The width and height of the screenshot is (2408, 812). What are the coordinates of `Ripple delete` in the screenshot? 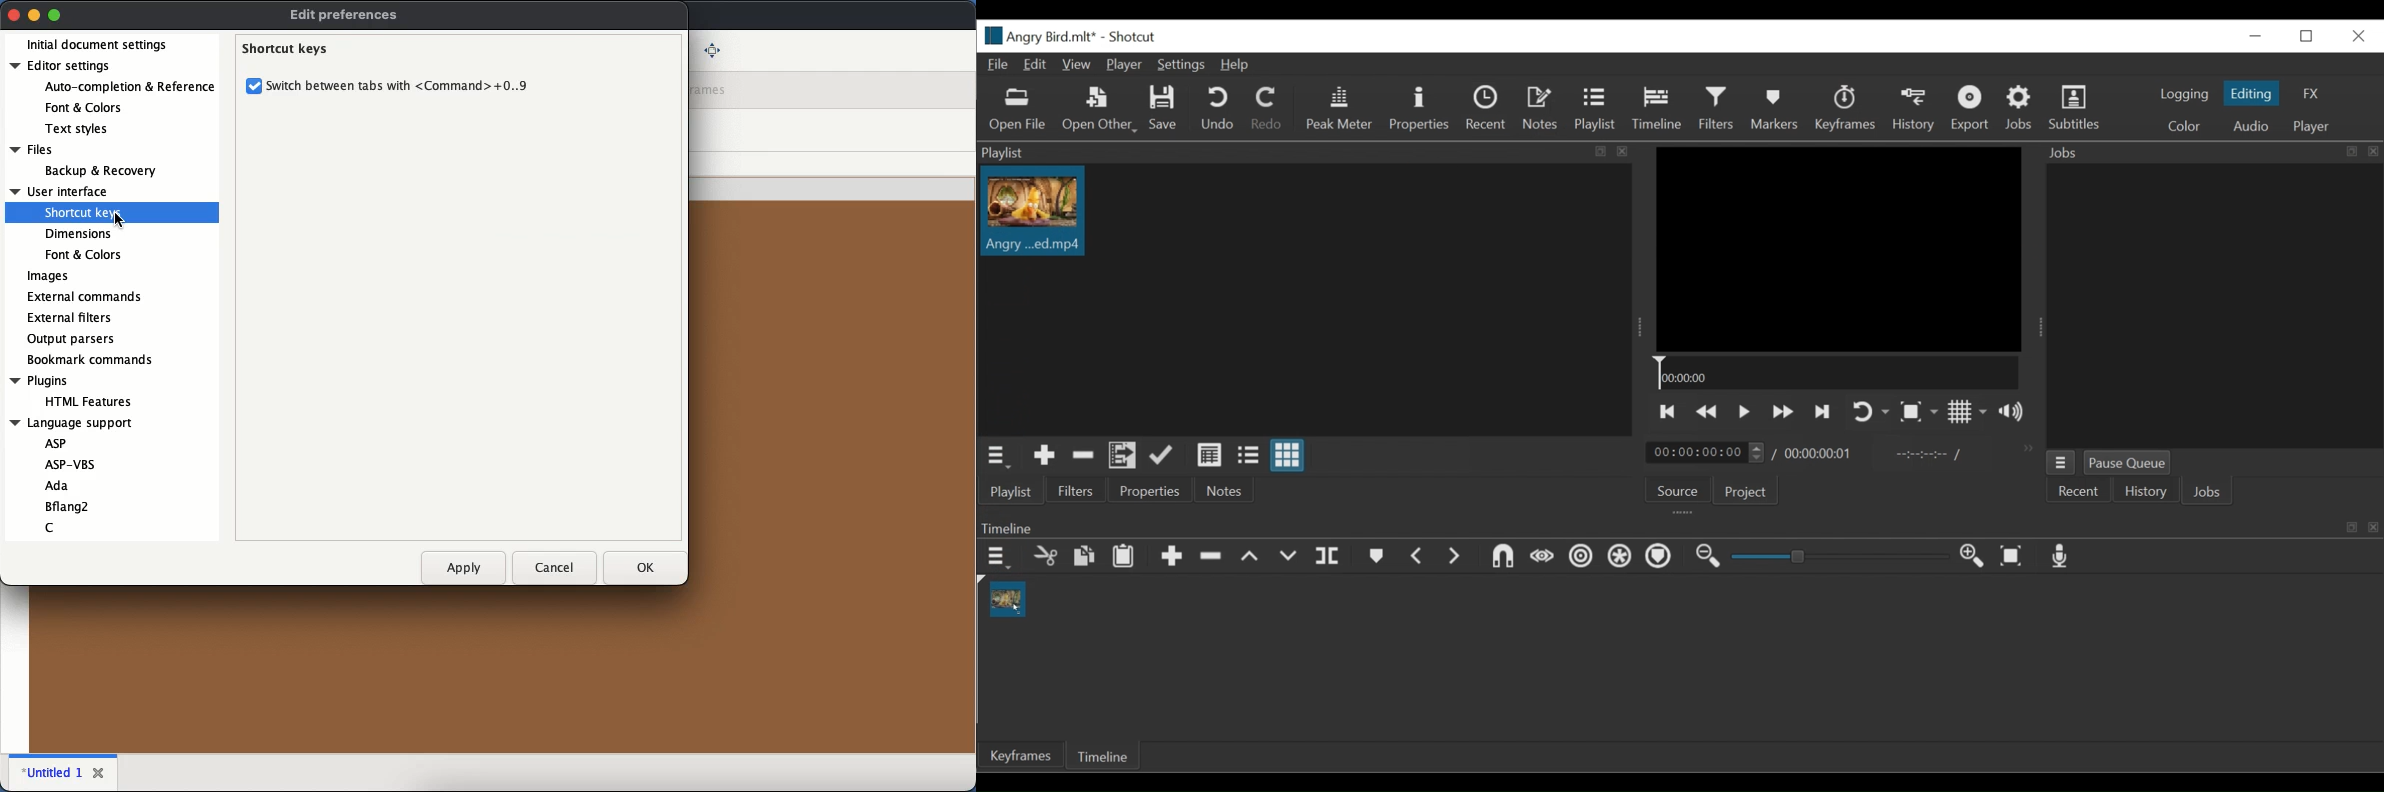 It's located at (1211, 556).